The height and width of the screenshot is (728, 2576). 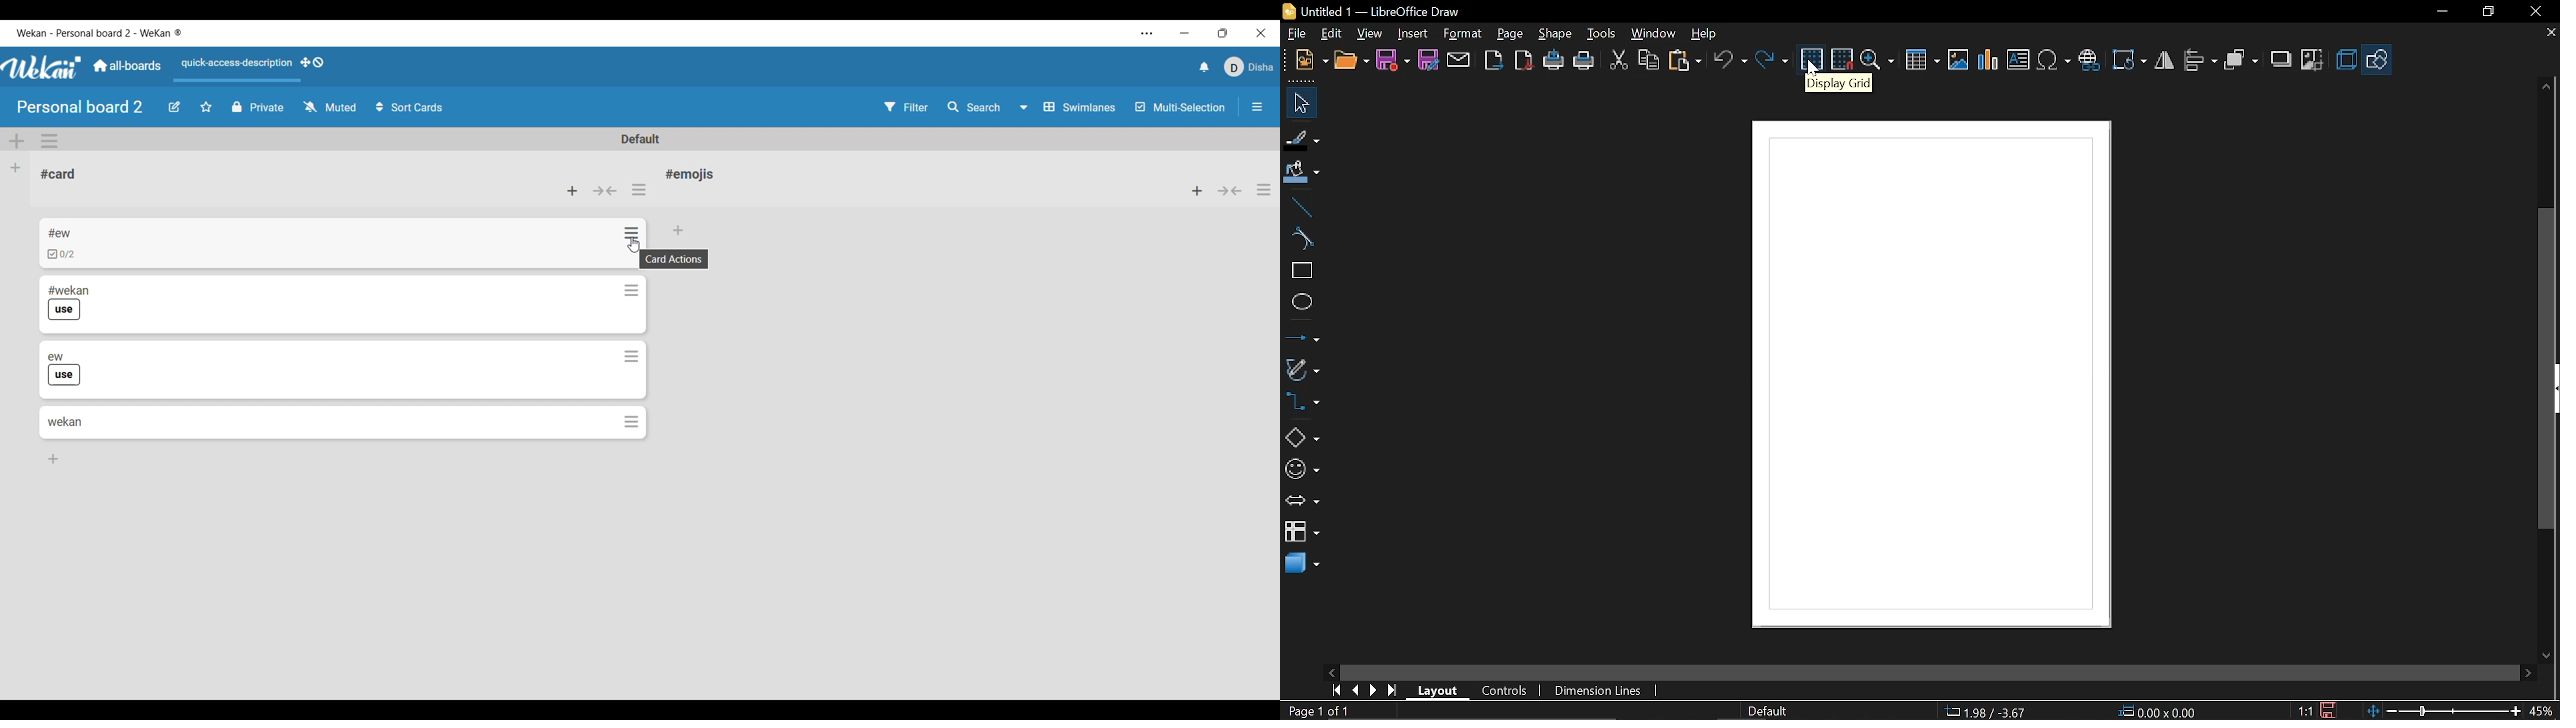 What do you see at coordinates (1302, 436) in the screenshot?
I see `basic shapes` at bounding box center [1302, 436].